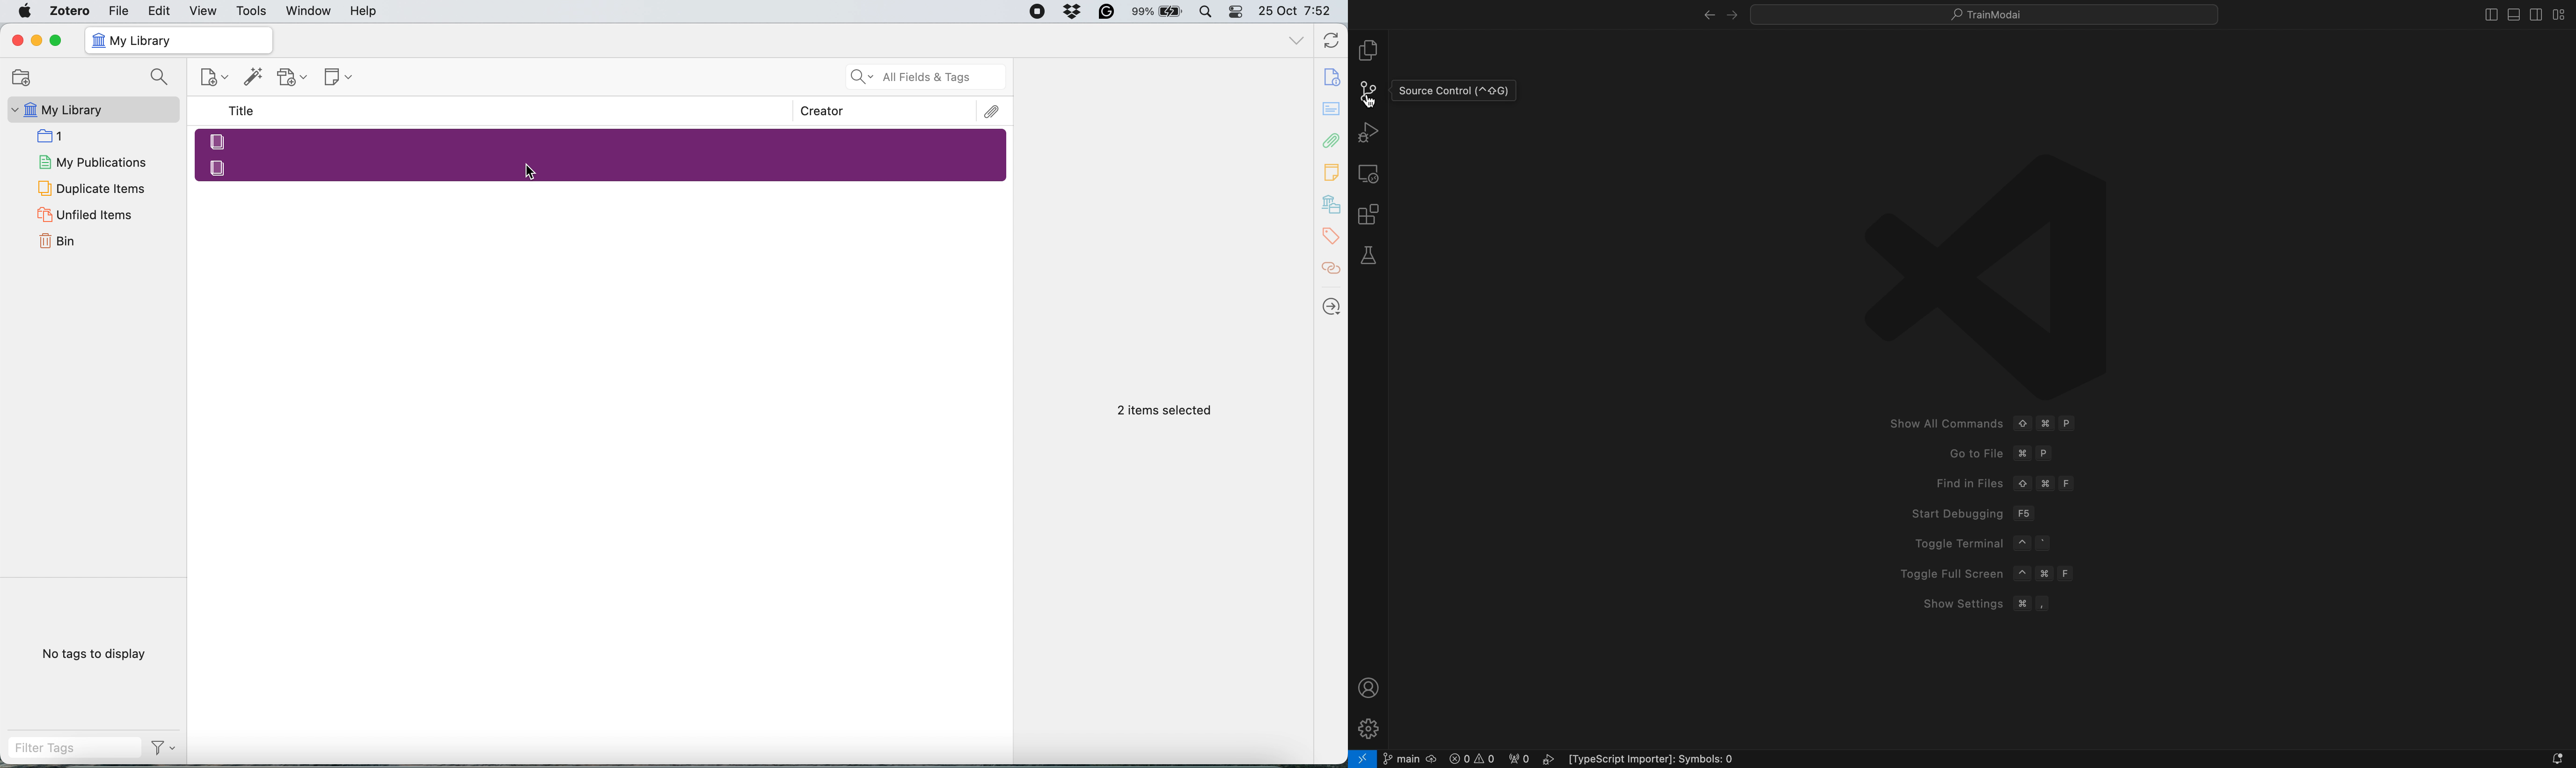 Image resolution: width=2576 pixels, height=784 pixels. I want to click on Filter Tags, so click(74, 748).